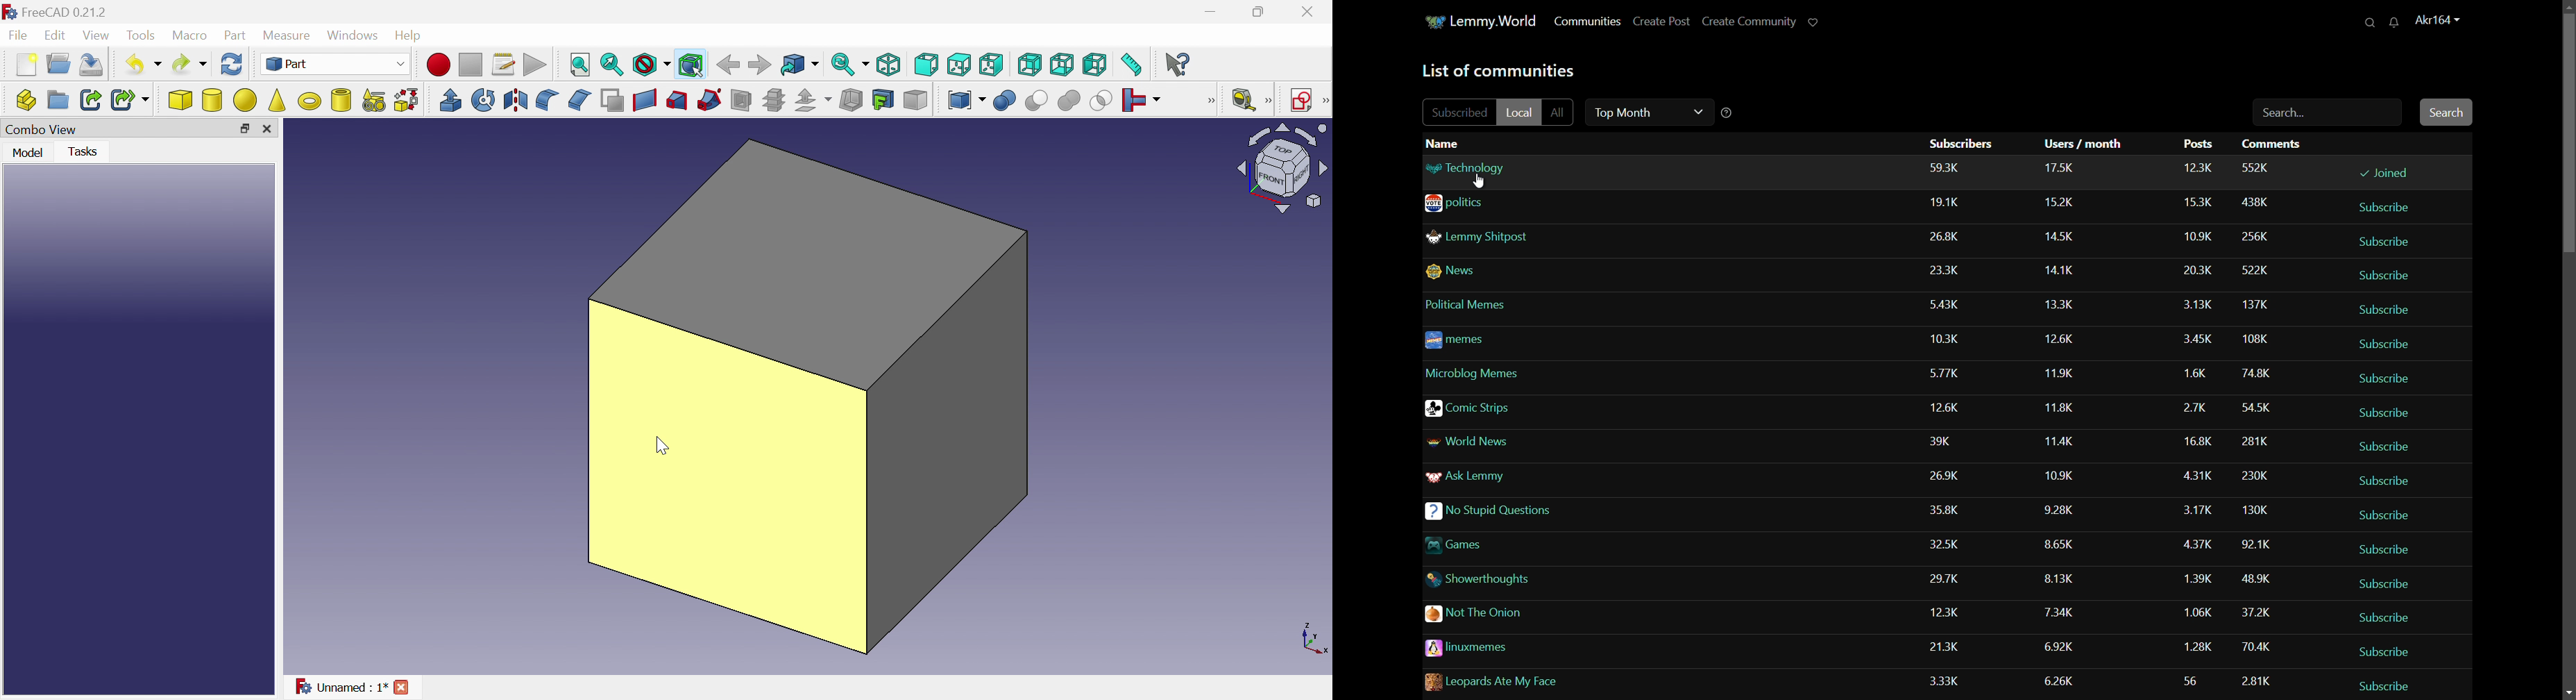  What do you see at coordinates (1069, 100) in the screenshot?
I see `Union` at bounding box center [1069, 100].